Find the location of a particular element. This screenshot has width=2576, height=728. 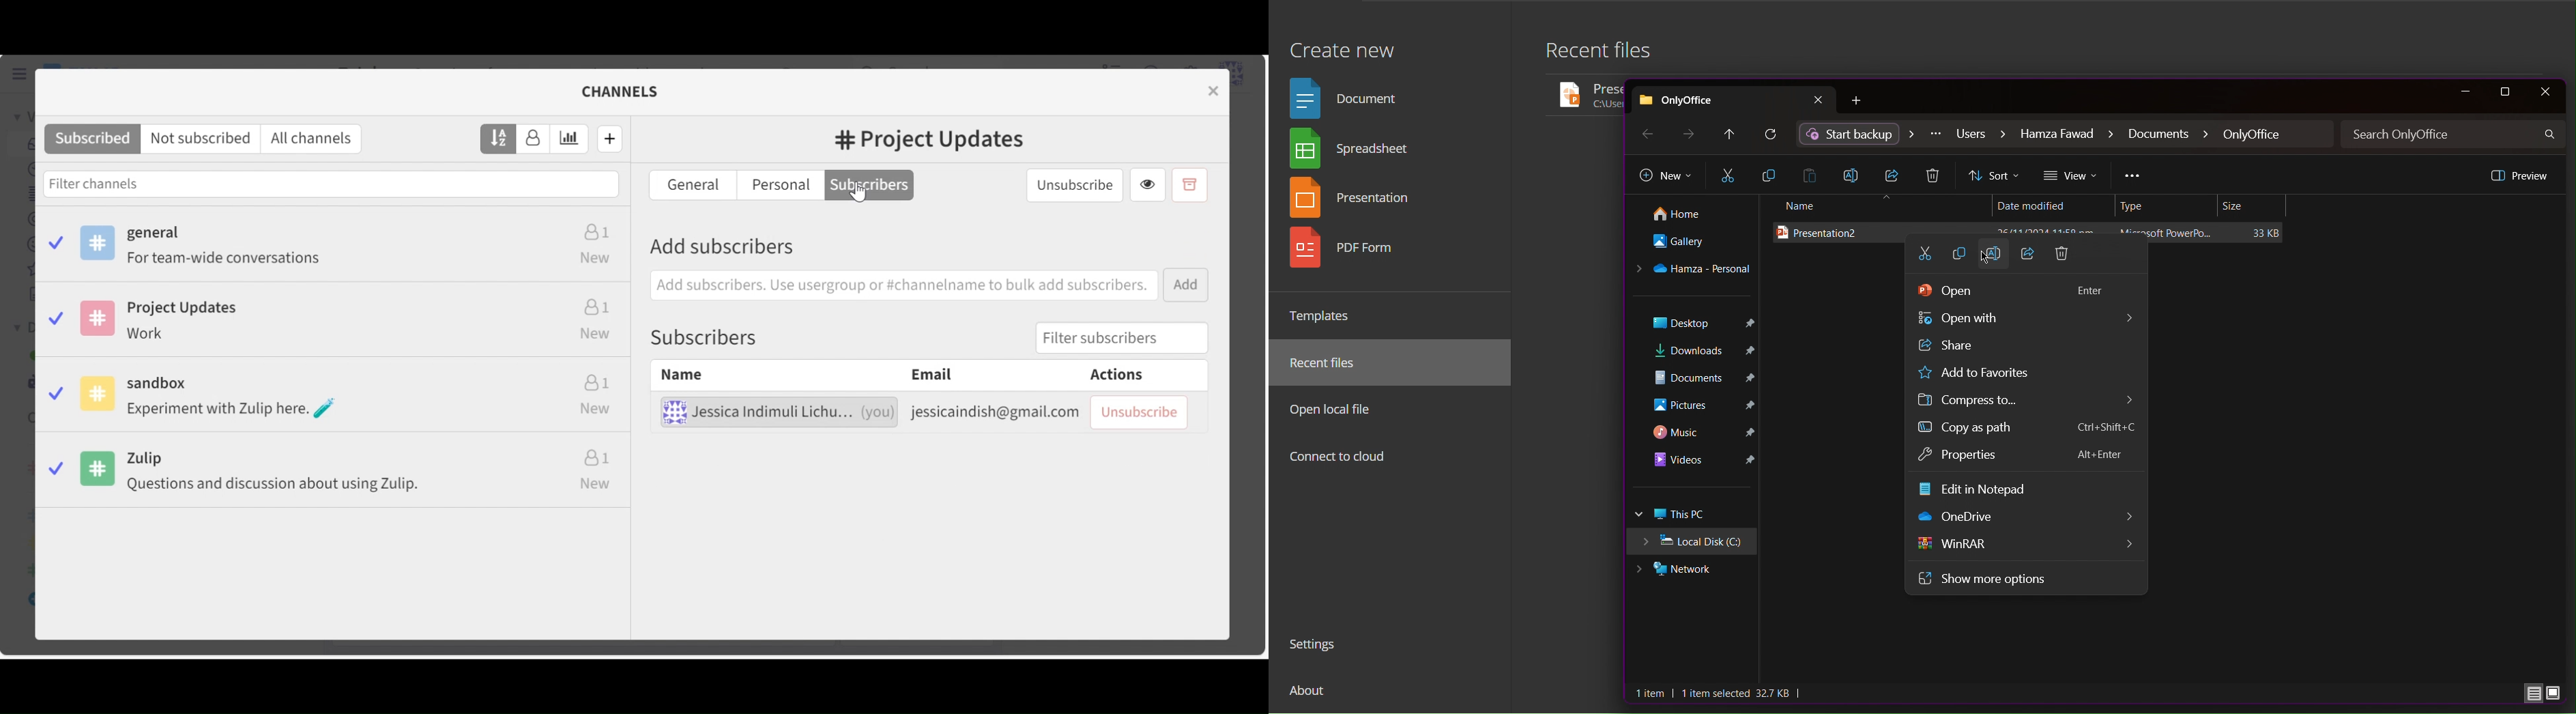

Actions is located at coordinates (1143, 376).